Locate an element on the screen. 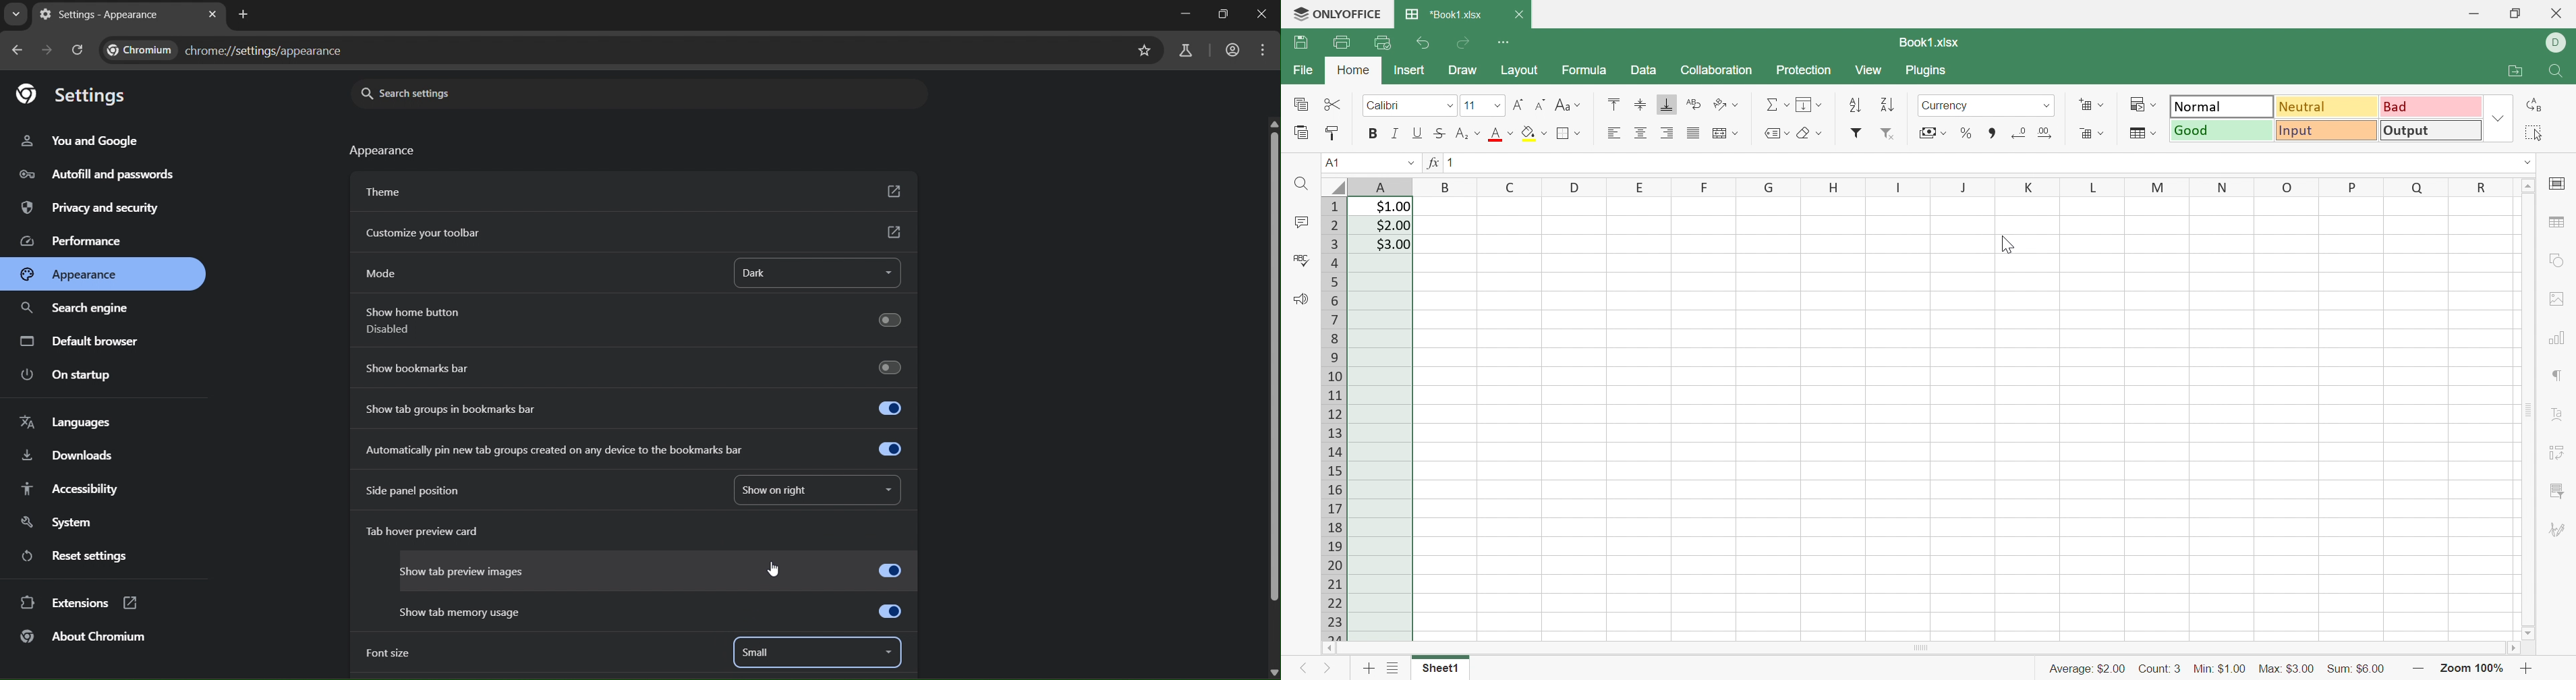 Image resolution: width=2576 pixels, height=700 pixels. Find is located at coordinates (2558, 72).